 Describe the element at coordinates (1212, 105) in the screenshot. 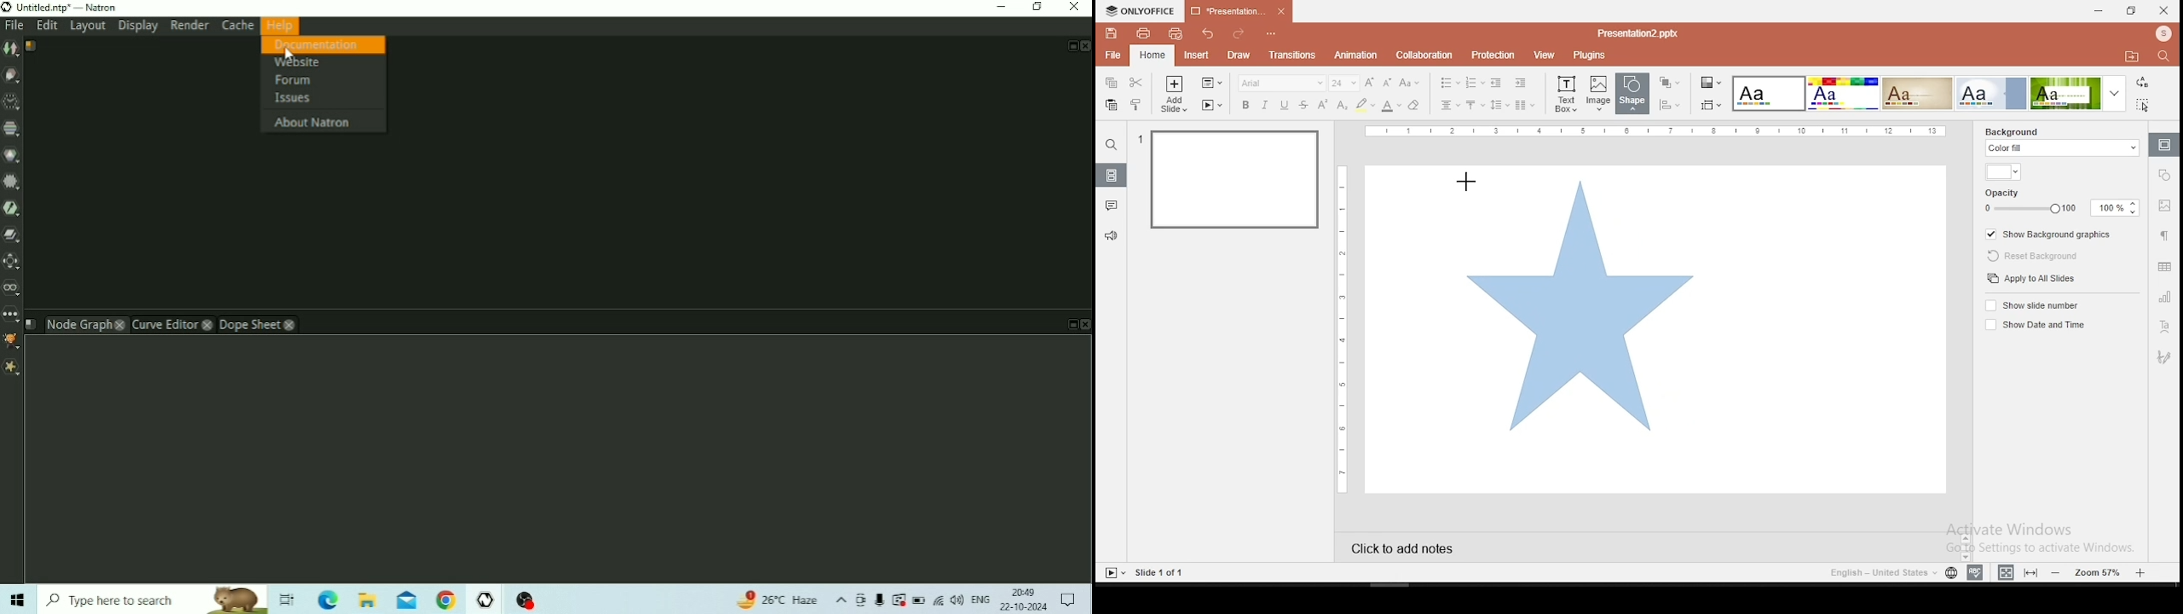

I see `start slideshow` at that location.